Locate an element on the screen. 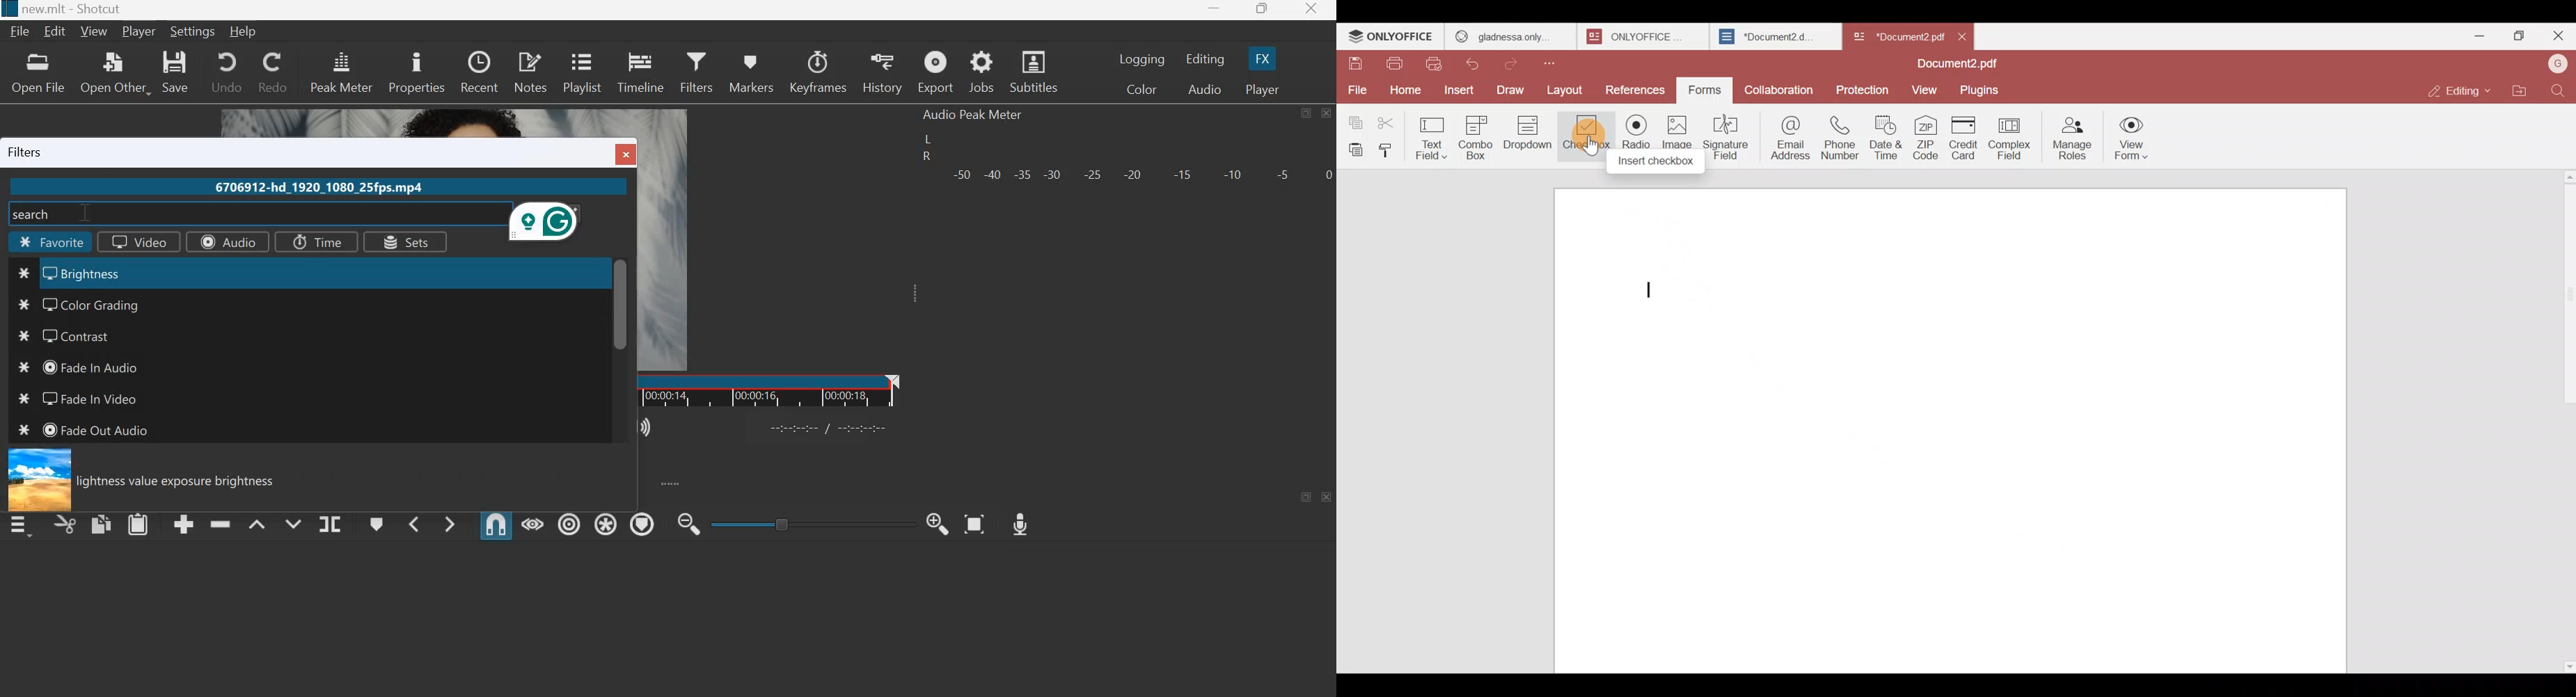 Image resolution: width=2576 pixels, height=700 pixels. cursor is located at coordinates (86, 214).